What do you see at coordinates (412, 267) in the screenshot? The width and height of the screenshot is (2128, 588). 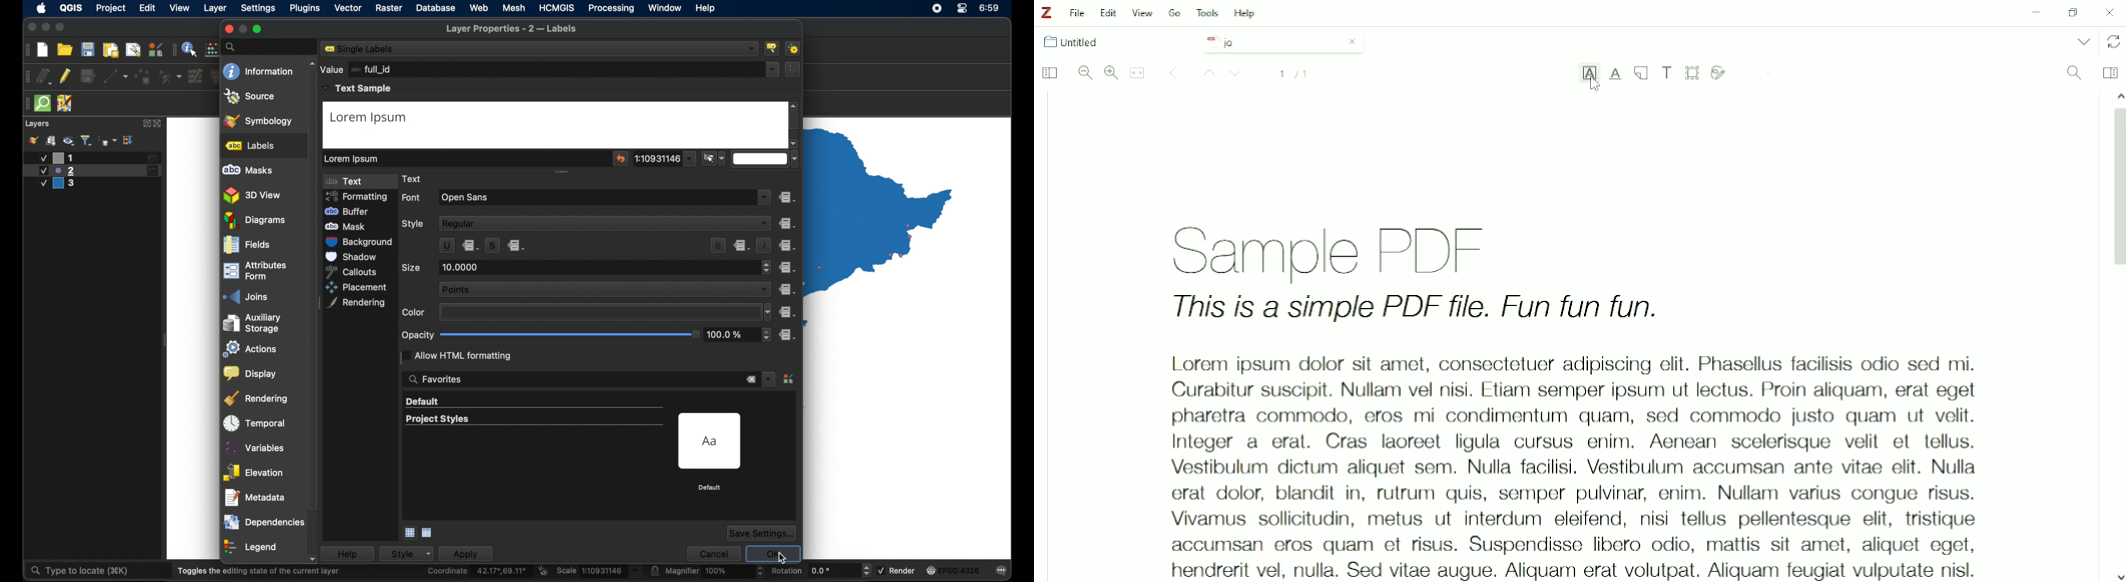 I see `size` at bounding box center [412, 267].